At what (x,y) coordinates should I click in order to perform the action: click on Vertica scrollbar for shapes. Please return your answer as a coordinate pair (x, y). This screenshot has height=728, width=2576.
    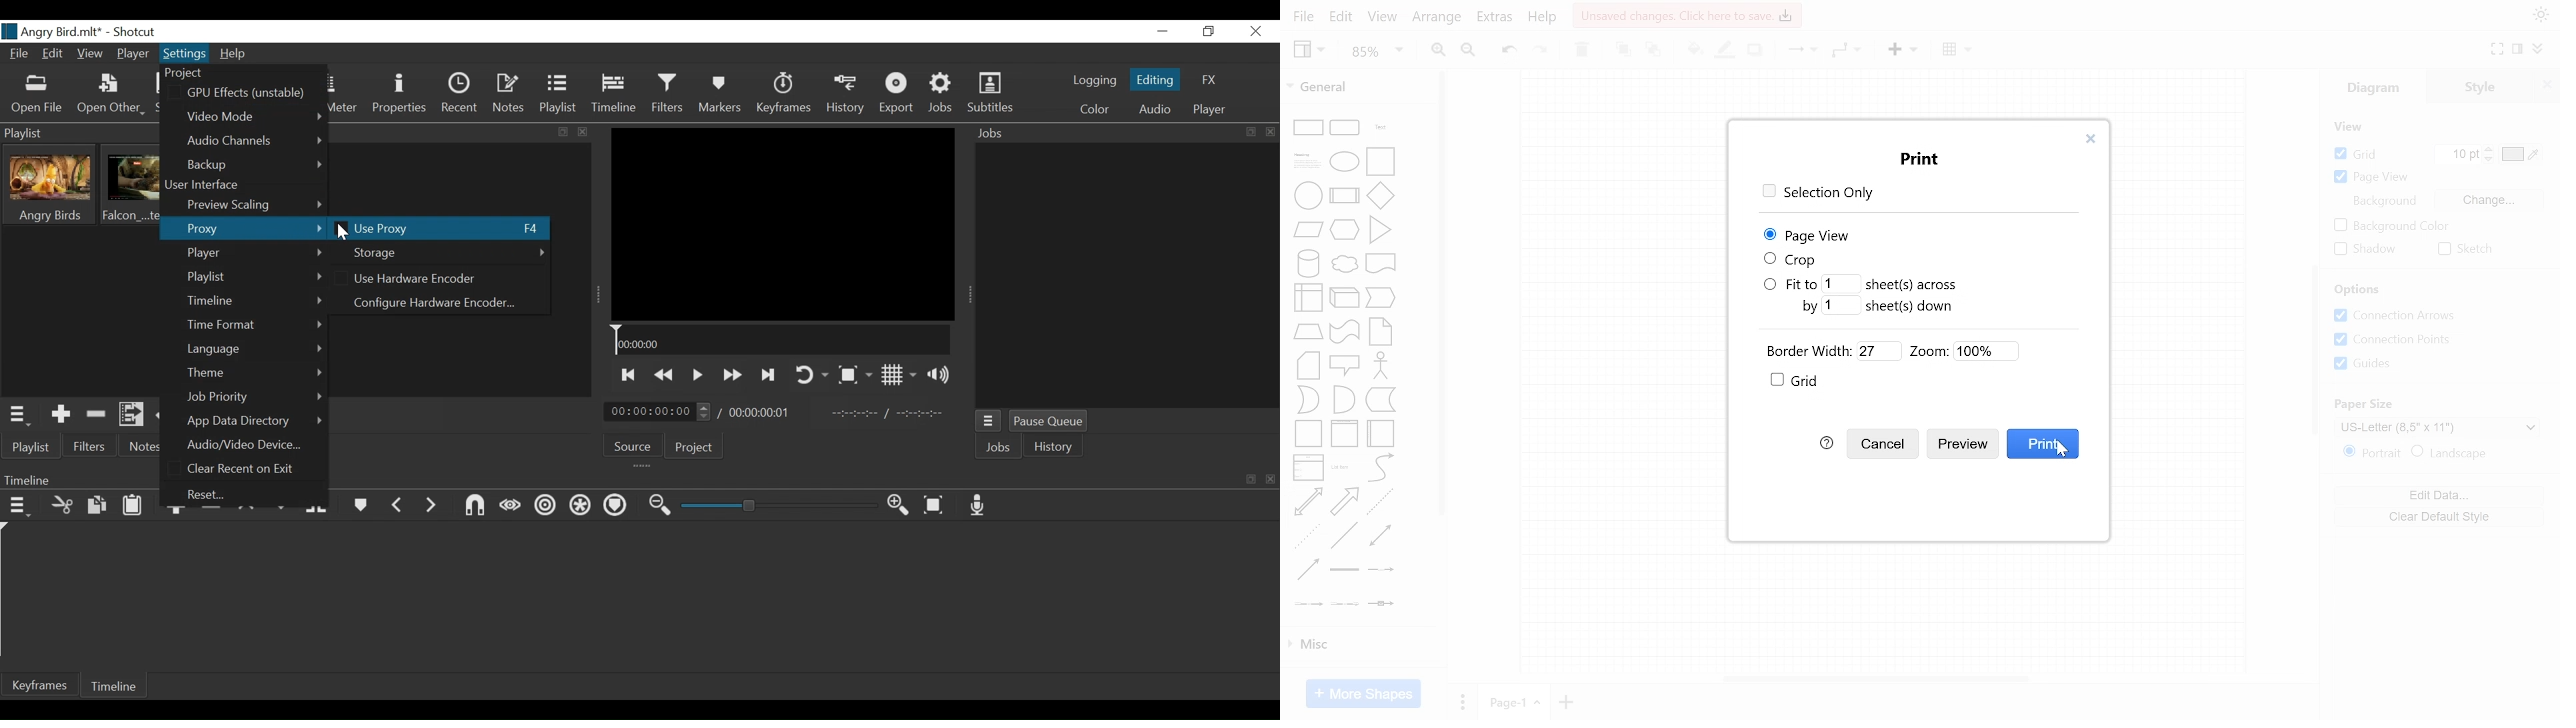
    Looking at the image, I should click on (1443, 294).